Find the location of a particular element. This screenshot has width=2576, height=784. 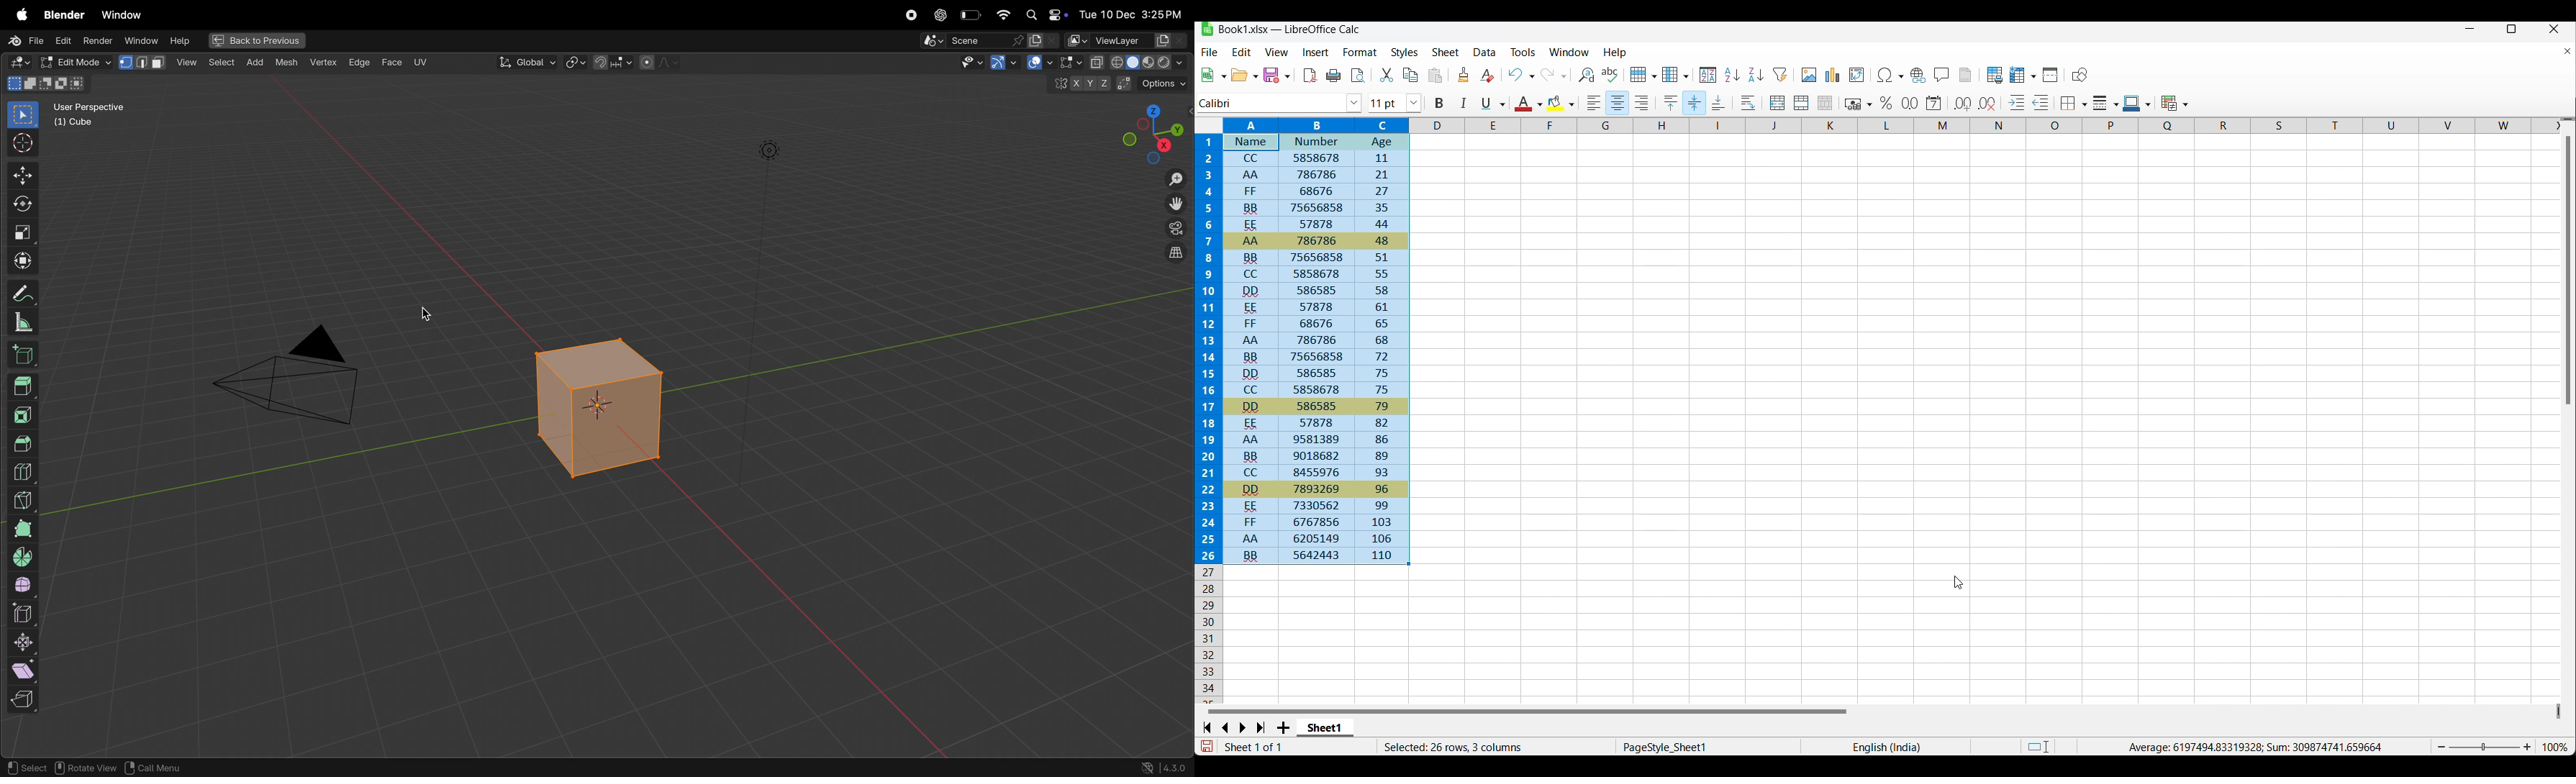

vertex is located at coordinates (324, 63).